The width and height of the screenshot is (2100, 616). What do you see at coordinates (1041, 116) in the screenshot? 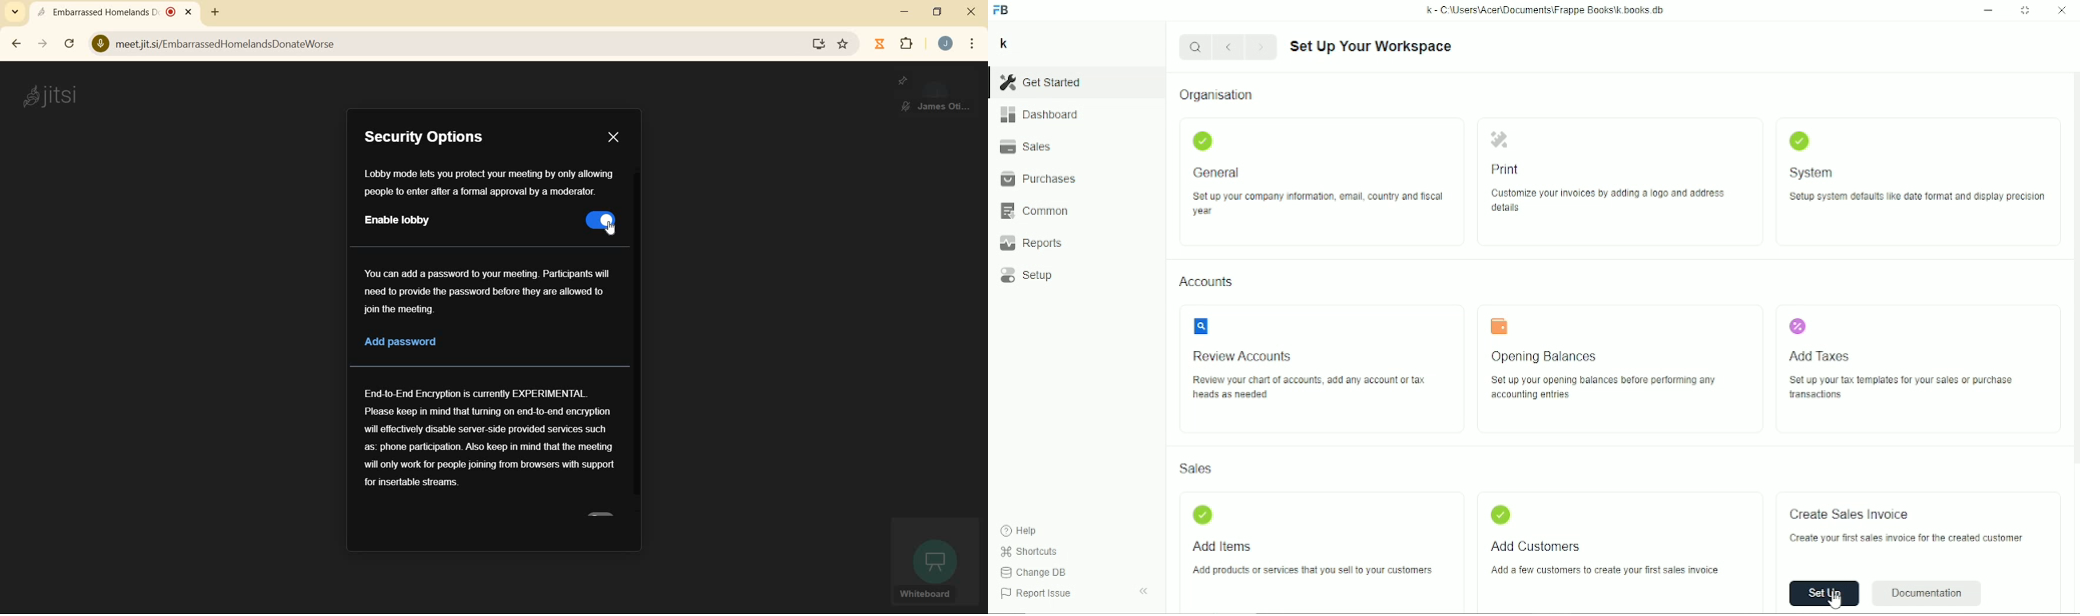
I see `Dashboard` at bounding box center [1041, 116].